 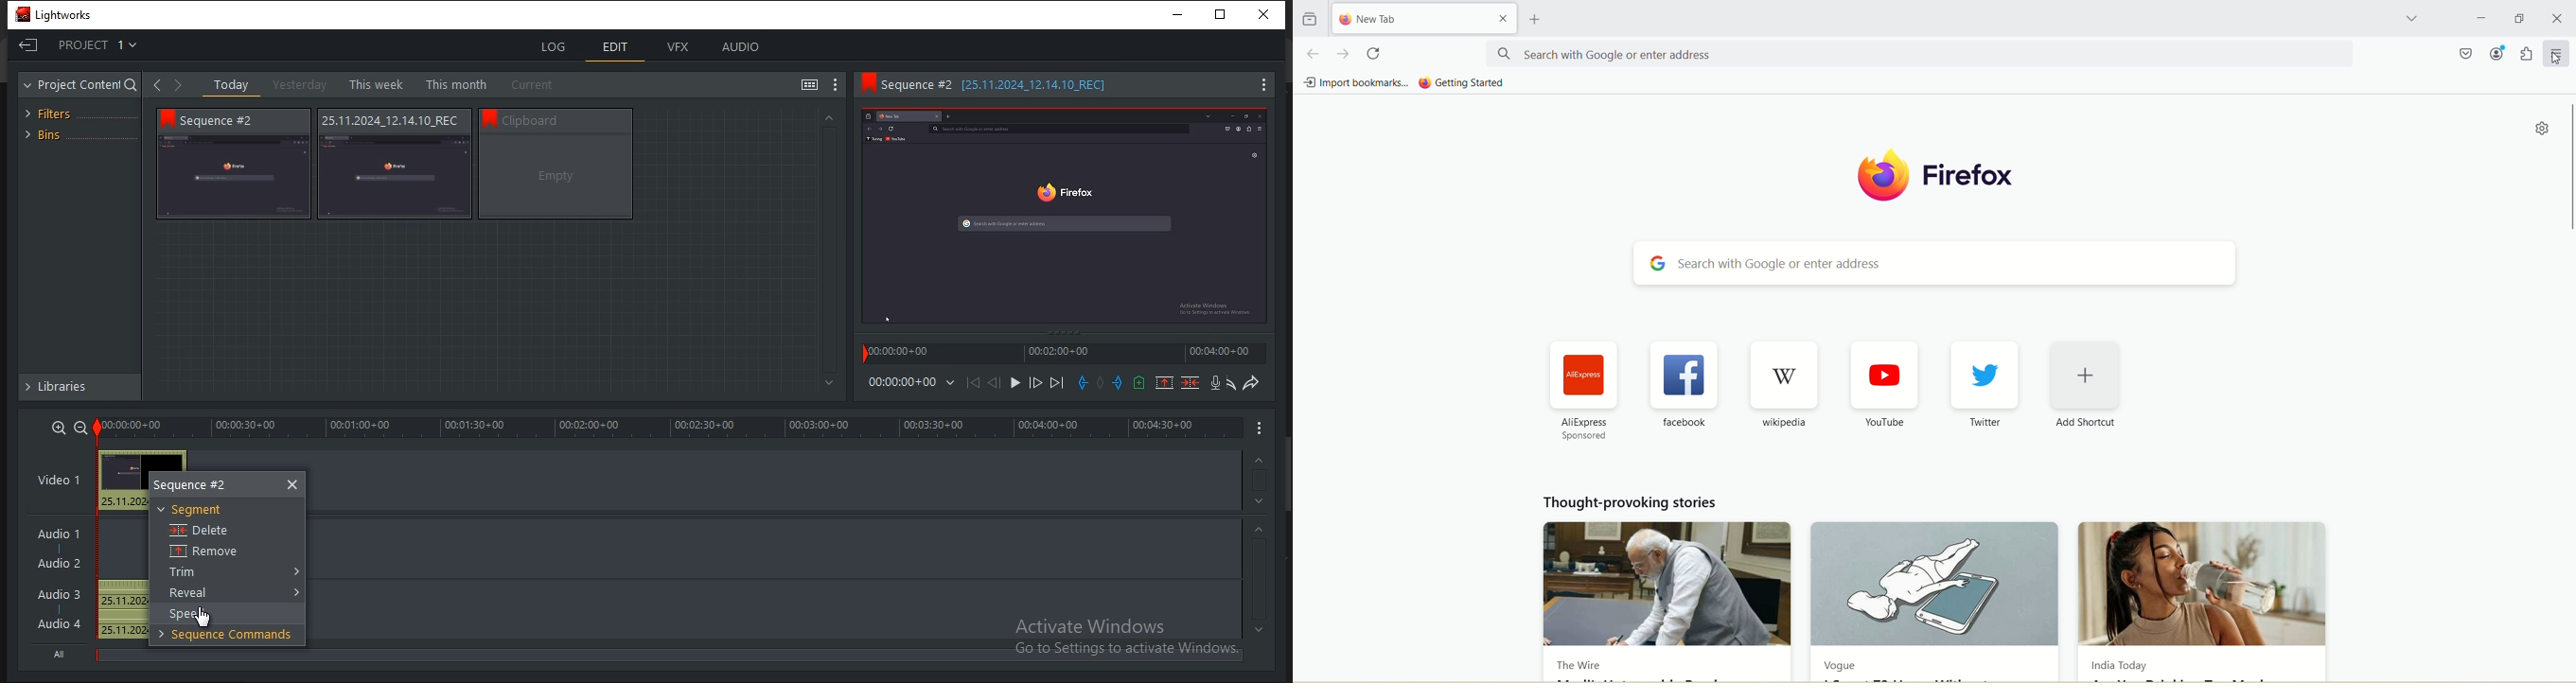 What do you see at coordinates (1015, 384) in the screenshot?
I see `Play` at bounding box center [1015, 384].